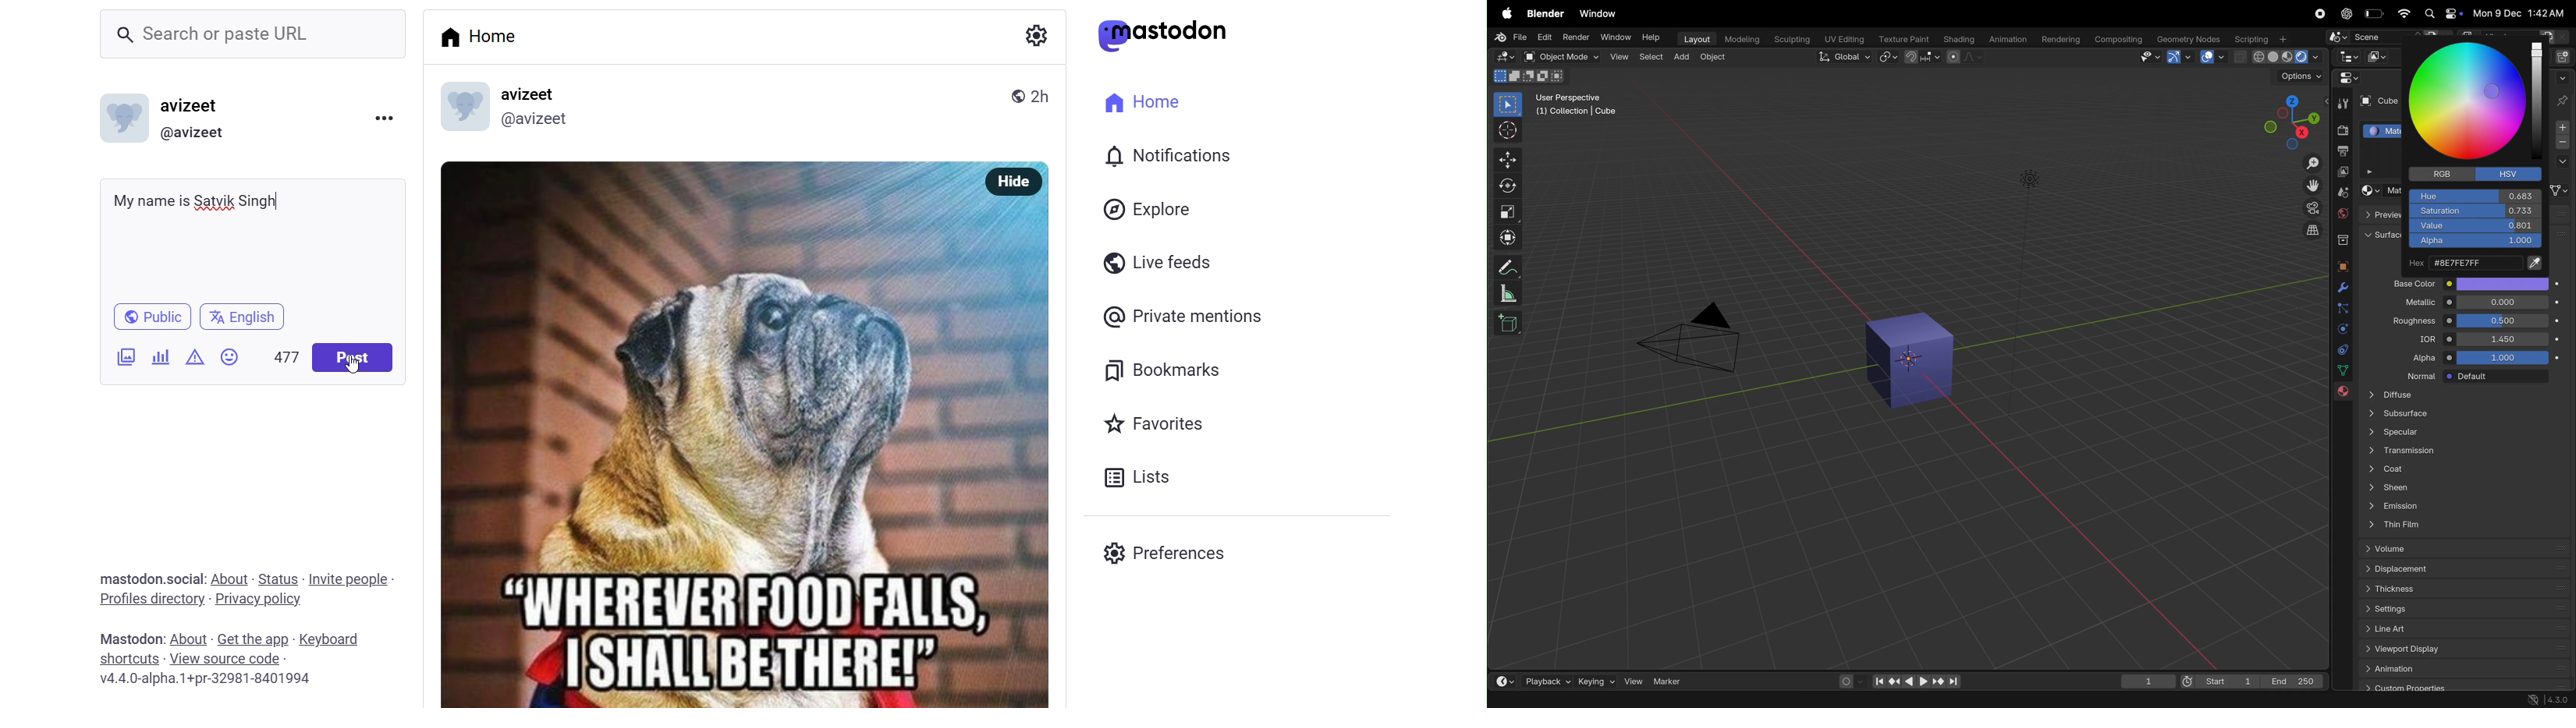 The image size is (2576, 728). I want to click on select box, so click(1508, 105).